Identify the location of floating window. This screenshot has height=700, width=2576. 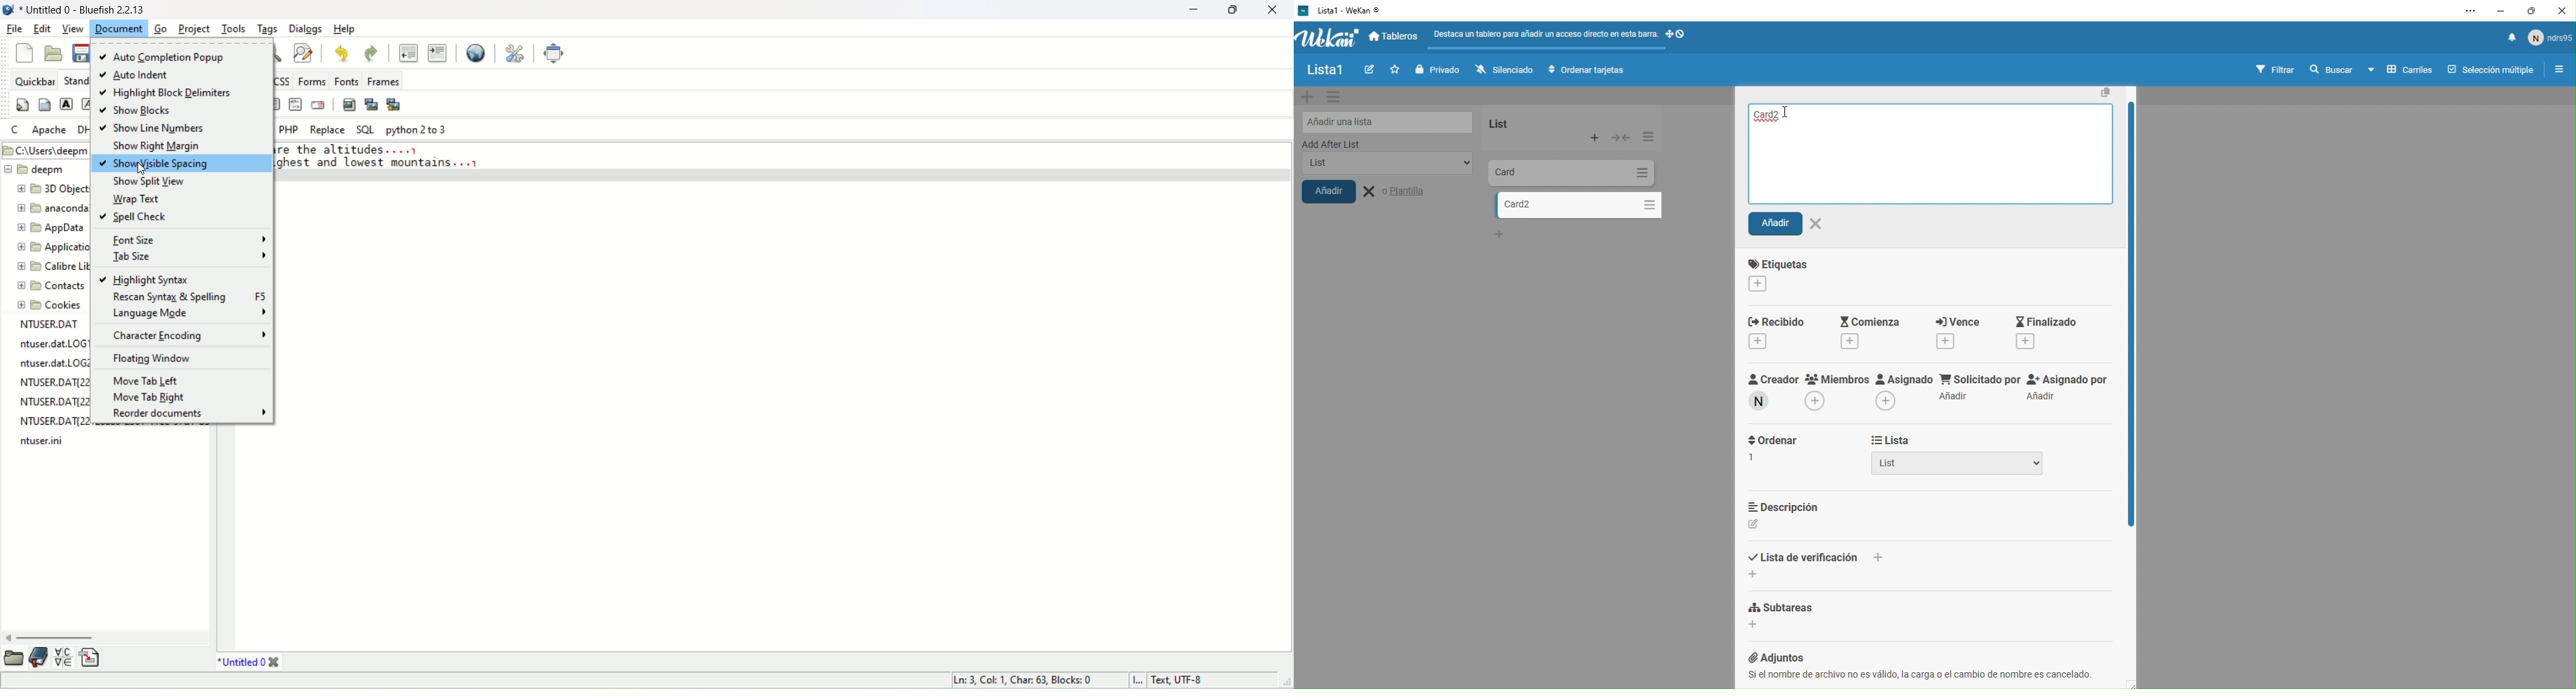
(155, 358).